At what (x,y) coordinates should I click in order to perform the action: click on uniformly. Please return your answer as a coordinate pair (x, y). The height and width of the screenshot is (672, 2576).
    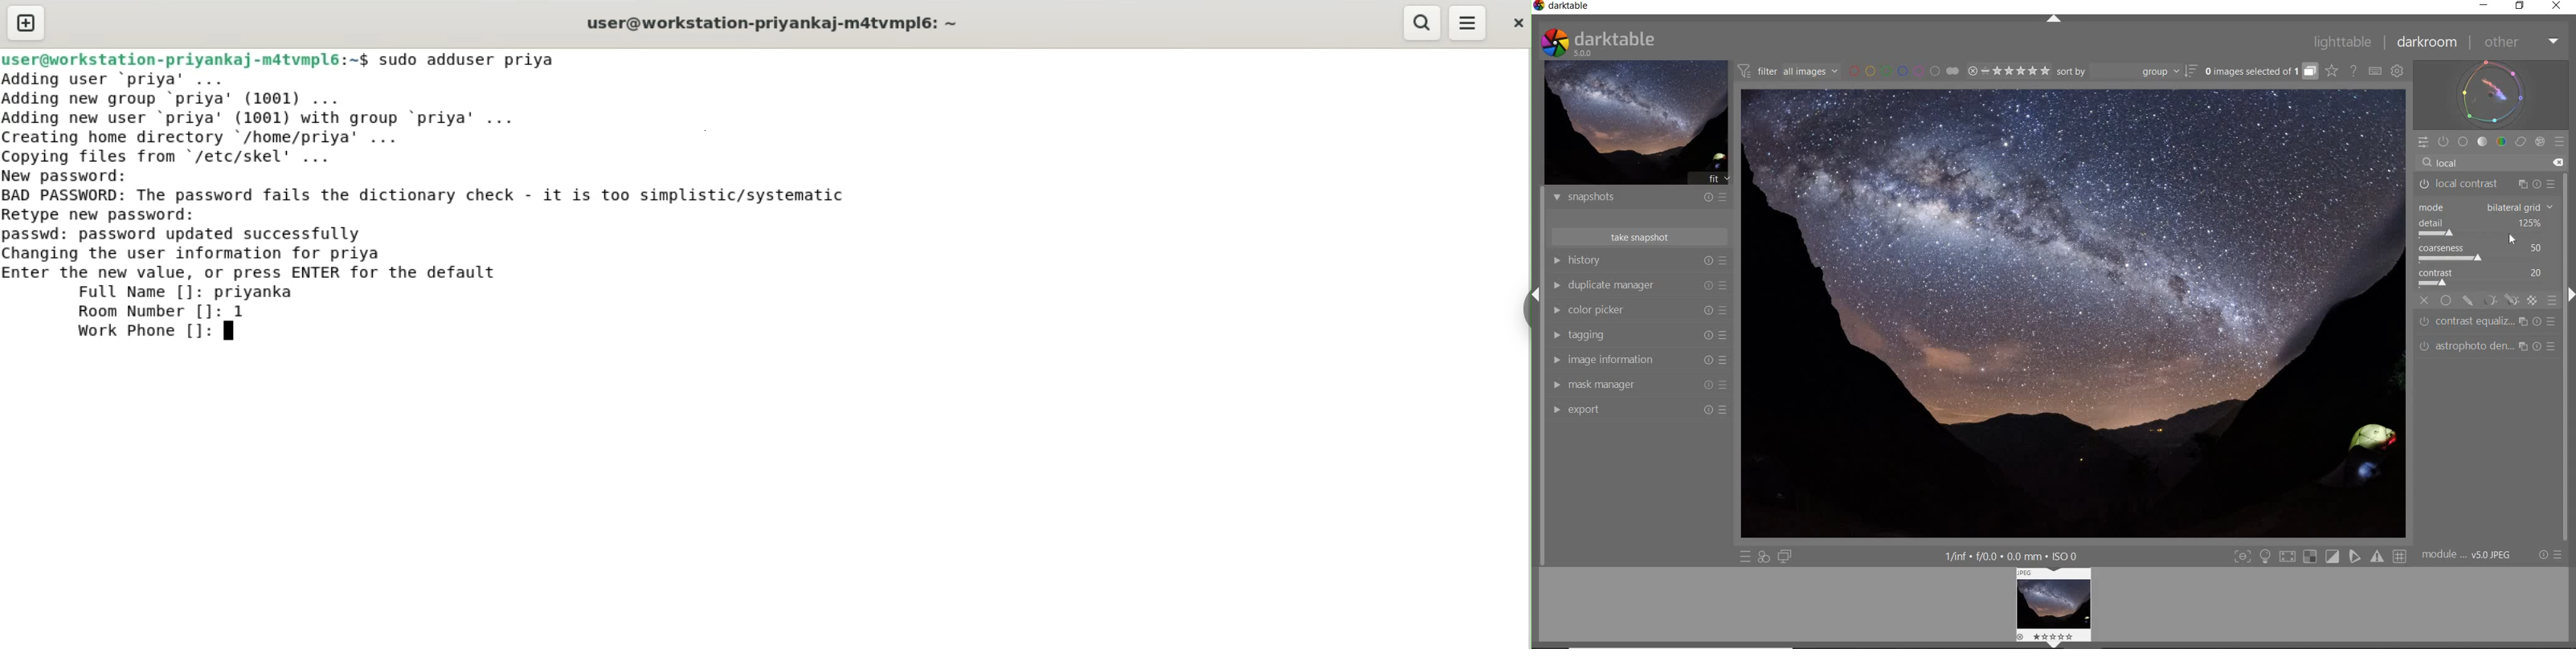
    Looking at the image, I should click on (2446, 300).